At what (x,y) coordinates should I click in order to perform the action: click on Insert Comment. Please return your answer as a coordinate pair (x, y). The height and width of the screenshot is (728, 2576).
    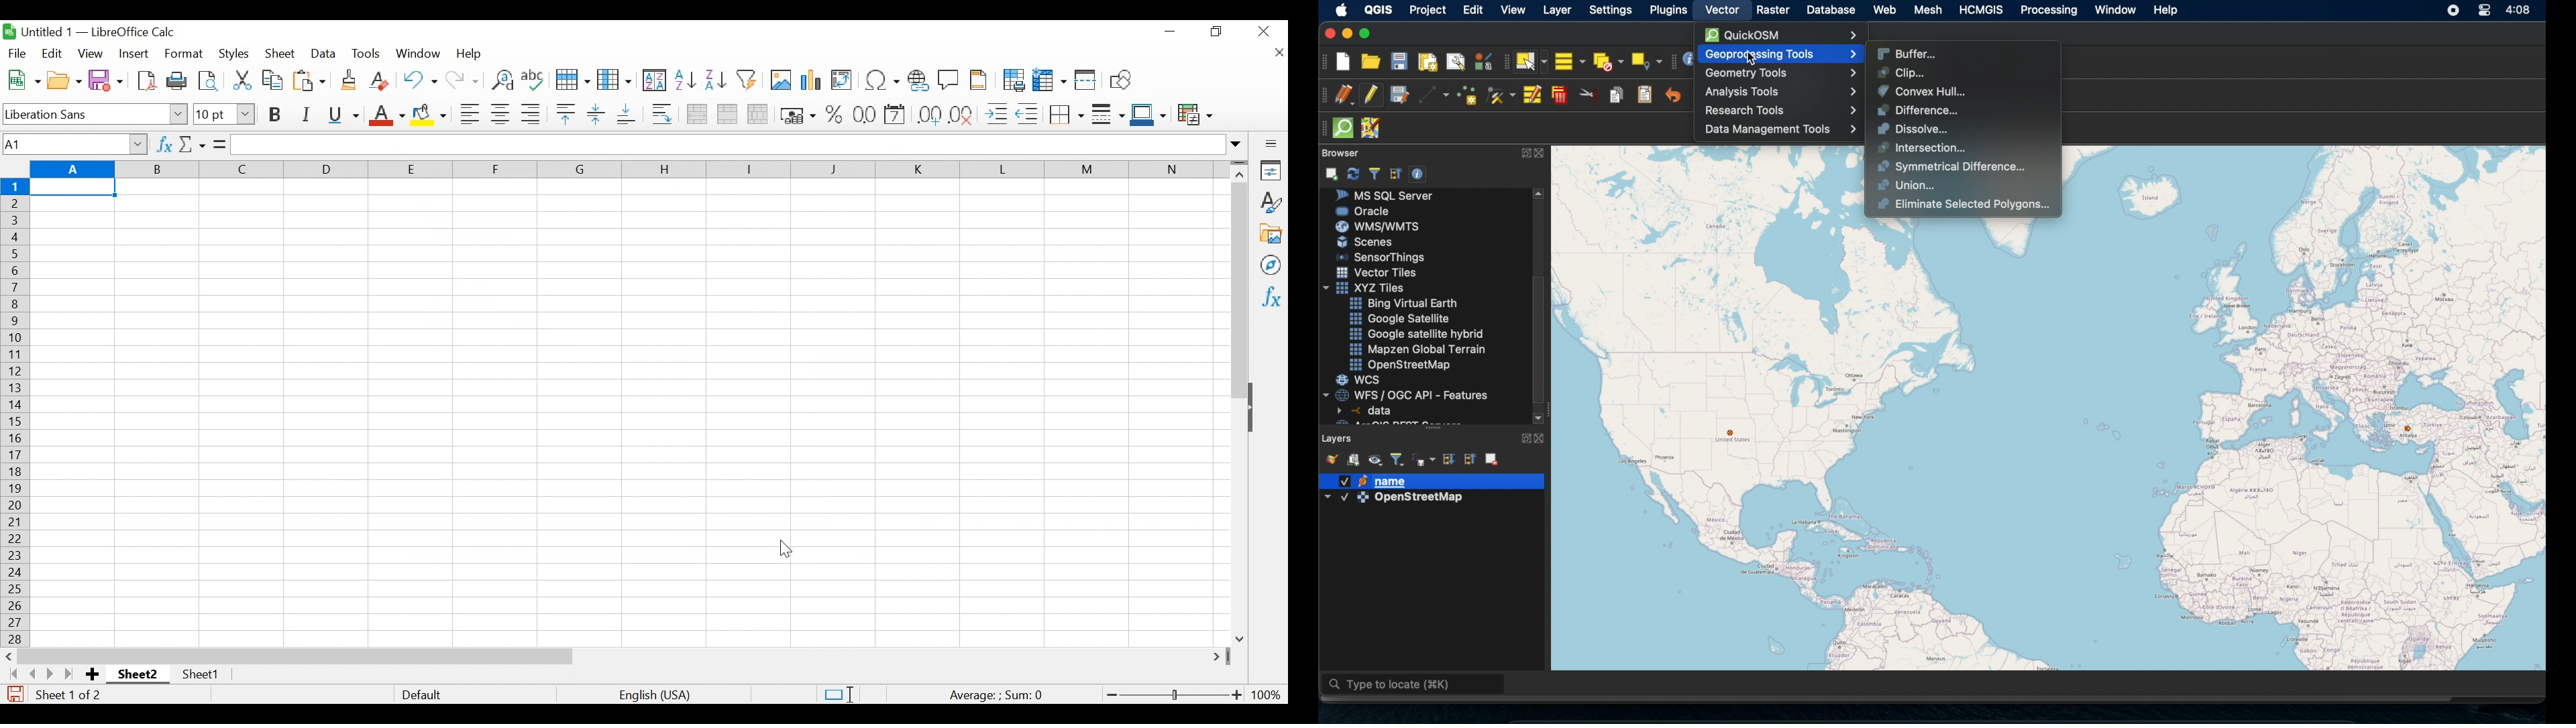
    Looking at the image, I should click on (947, 81).